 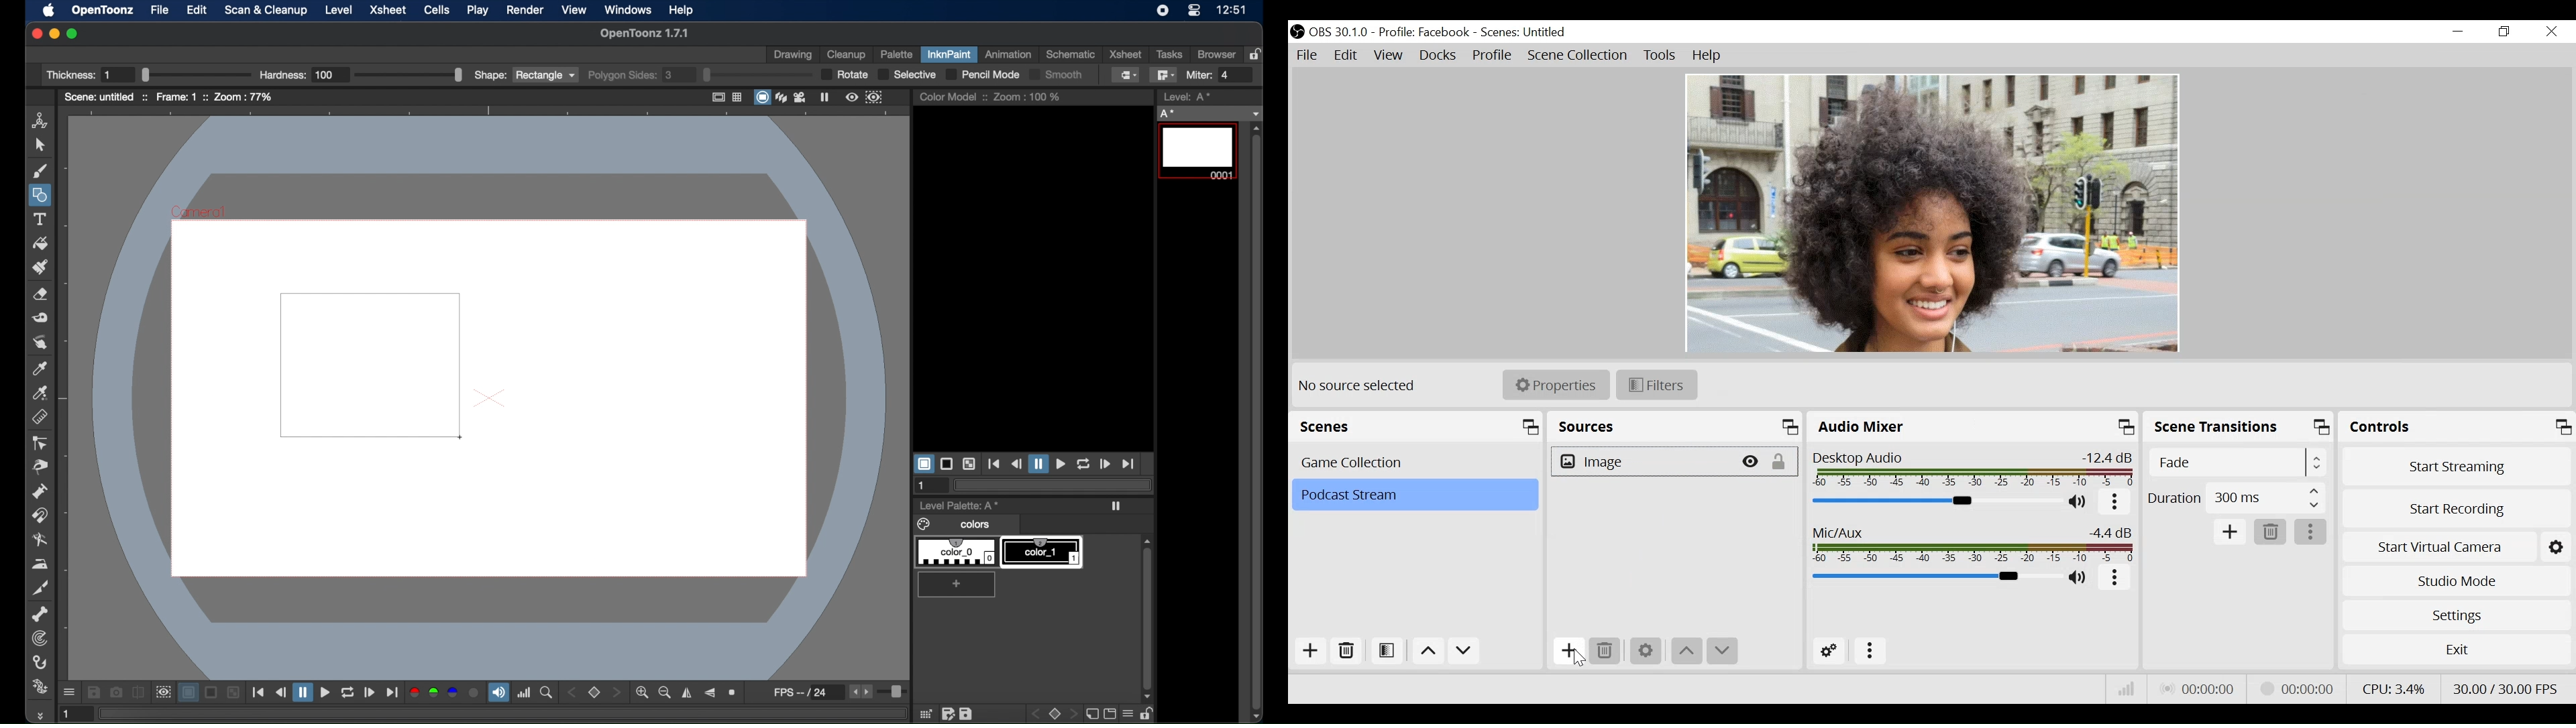 What do you see at coordinates (2506, 32) in the screenshot?
I see `Restore` at bounding box center [2506, 32].